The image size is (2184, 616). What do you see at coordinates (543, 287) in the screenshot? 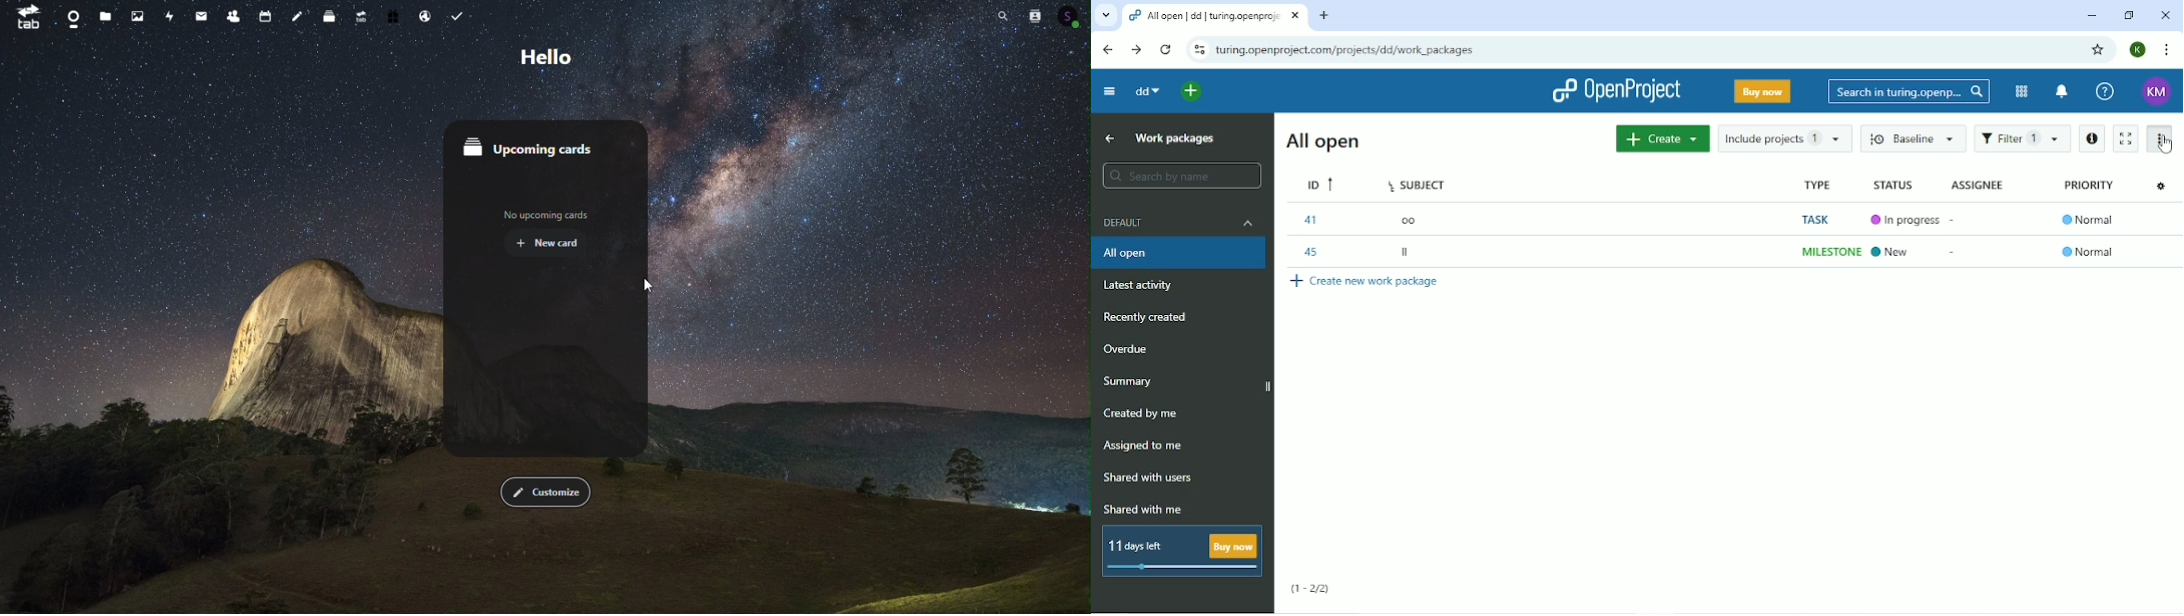
I see `Upcoming cards widget` at bounding box center [543, 287].